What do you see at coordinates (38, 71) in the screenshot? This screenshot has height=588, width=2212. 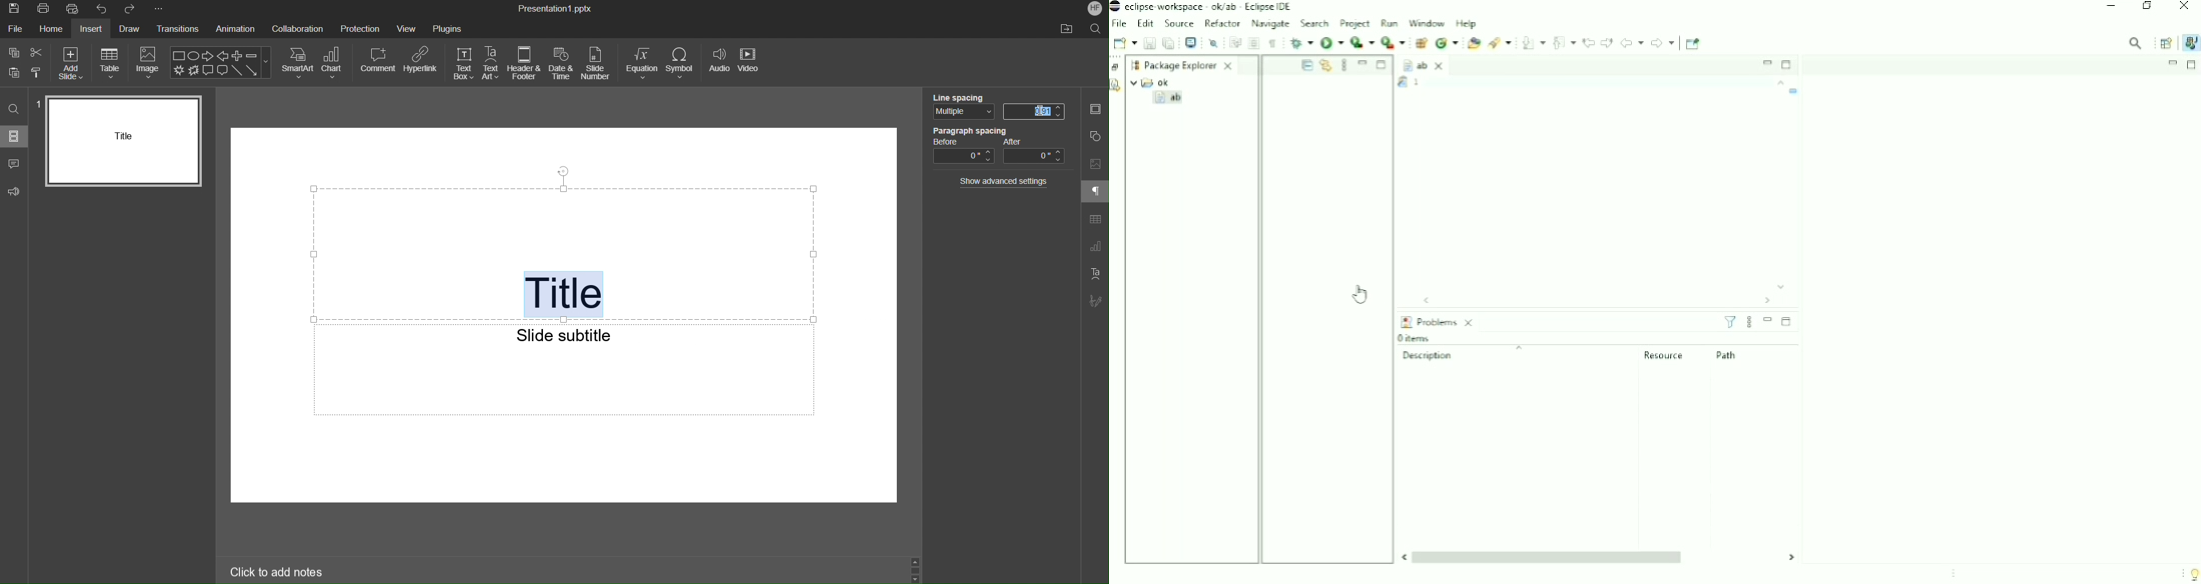 I see `Copy style` at bounding box center [38, 71].